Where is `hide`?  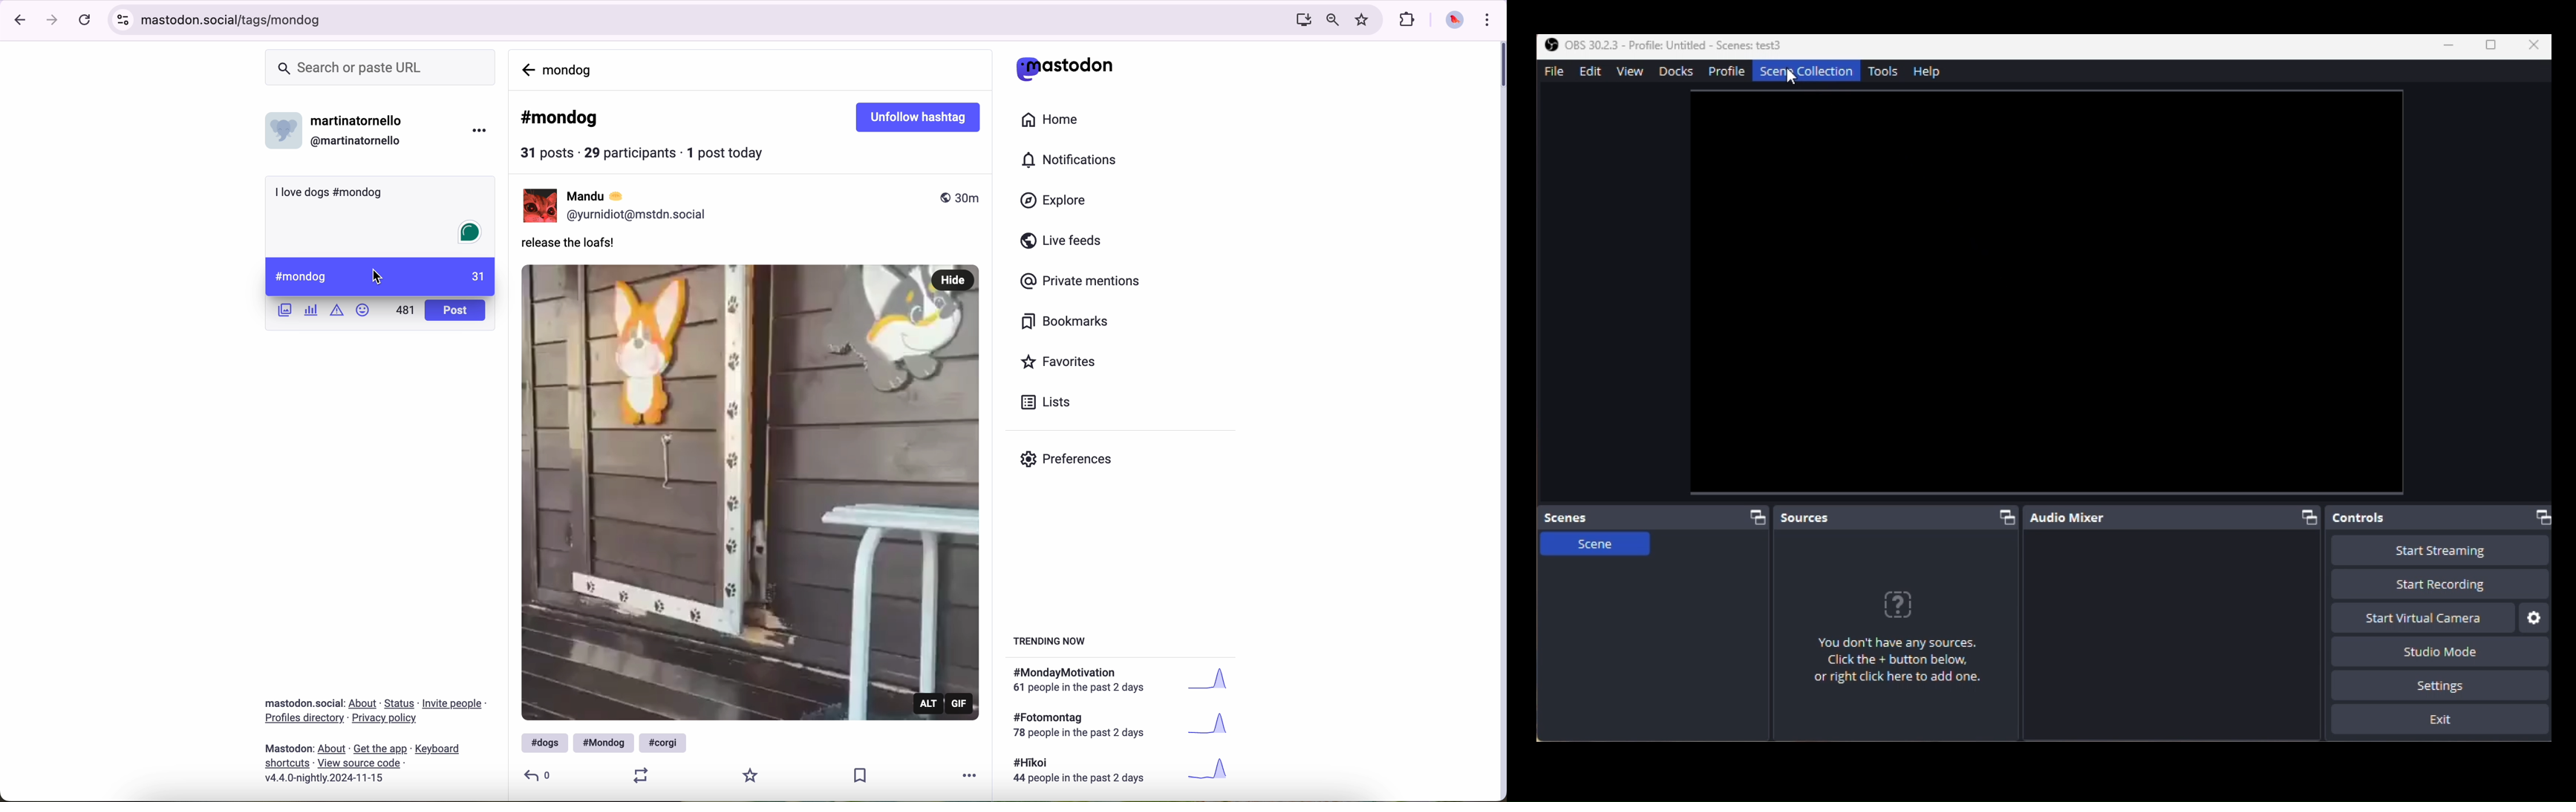
hide is located at coordinates (954, 278).